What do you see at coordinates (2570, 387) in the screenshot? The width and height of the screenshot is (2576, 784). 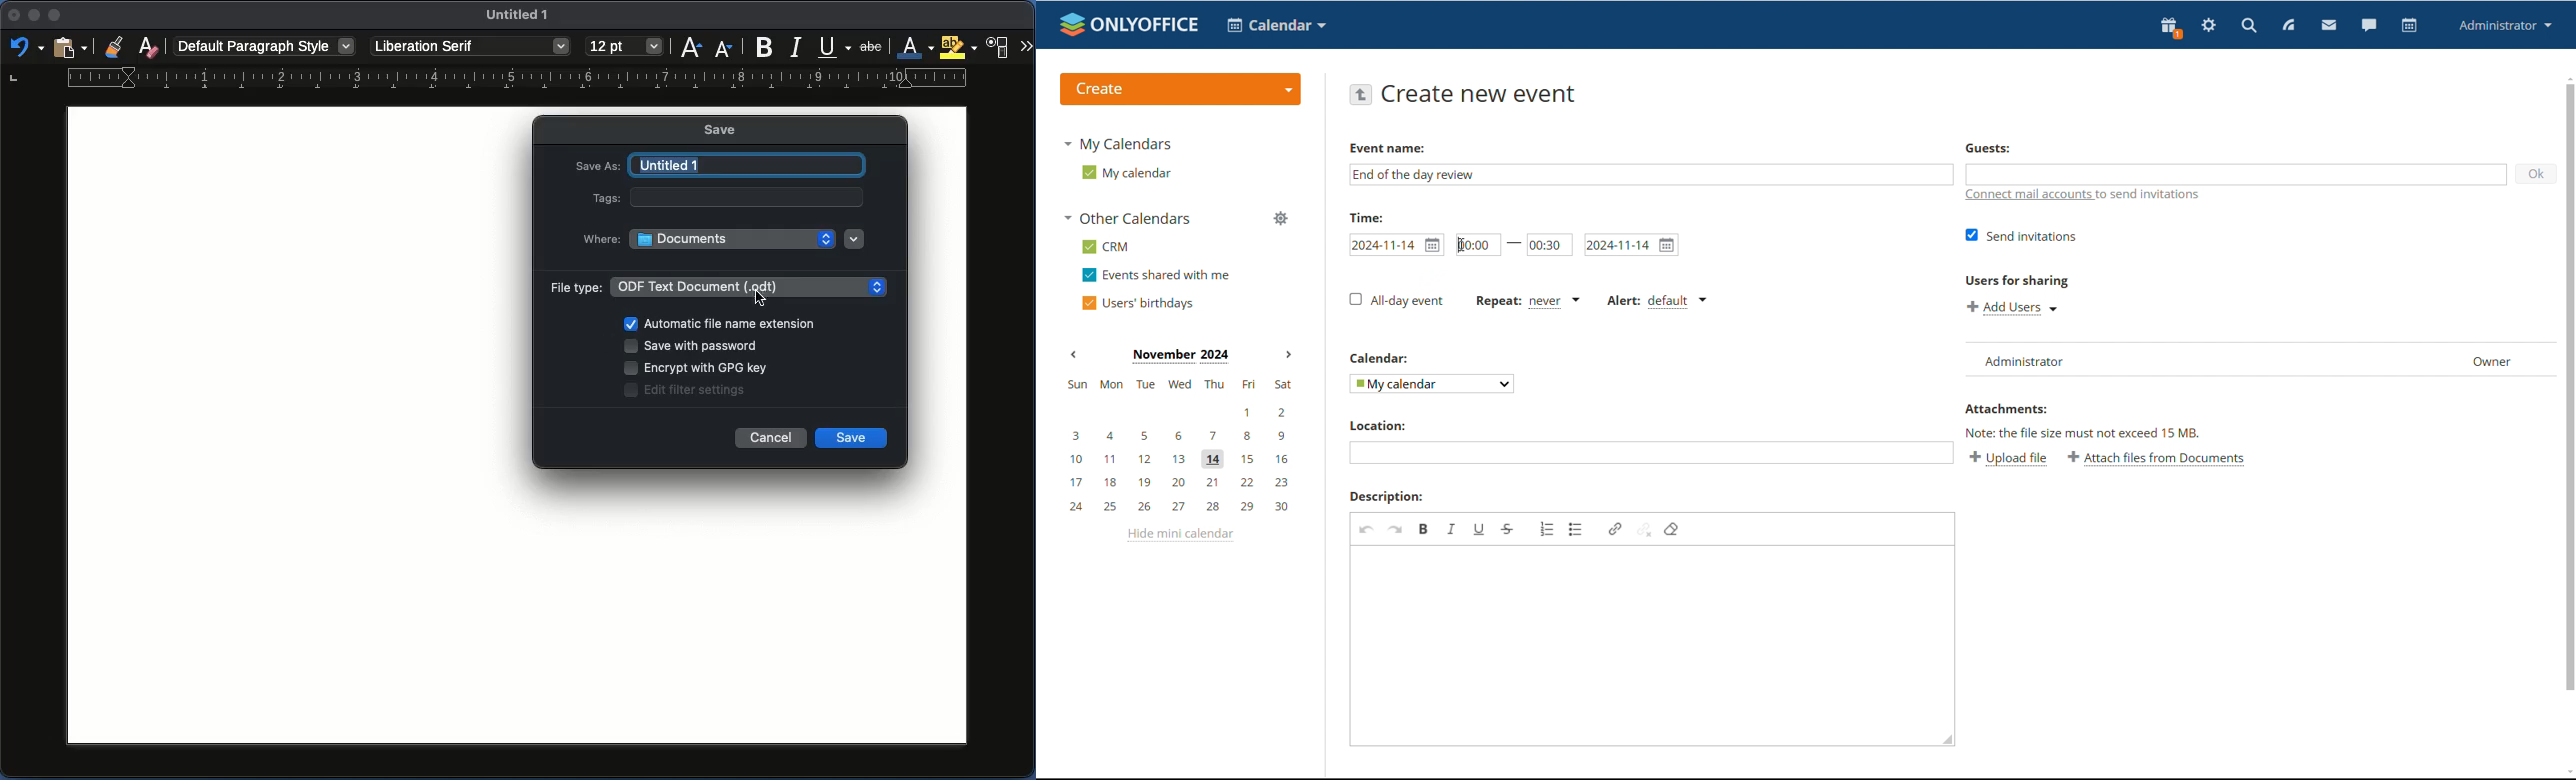 I see `scrollbar` at bounding box center [2570, 387].